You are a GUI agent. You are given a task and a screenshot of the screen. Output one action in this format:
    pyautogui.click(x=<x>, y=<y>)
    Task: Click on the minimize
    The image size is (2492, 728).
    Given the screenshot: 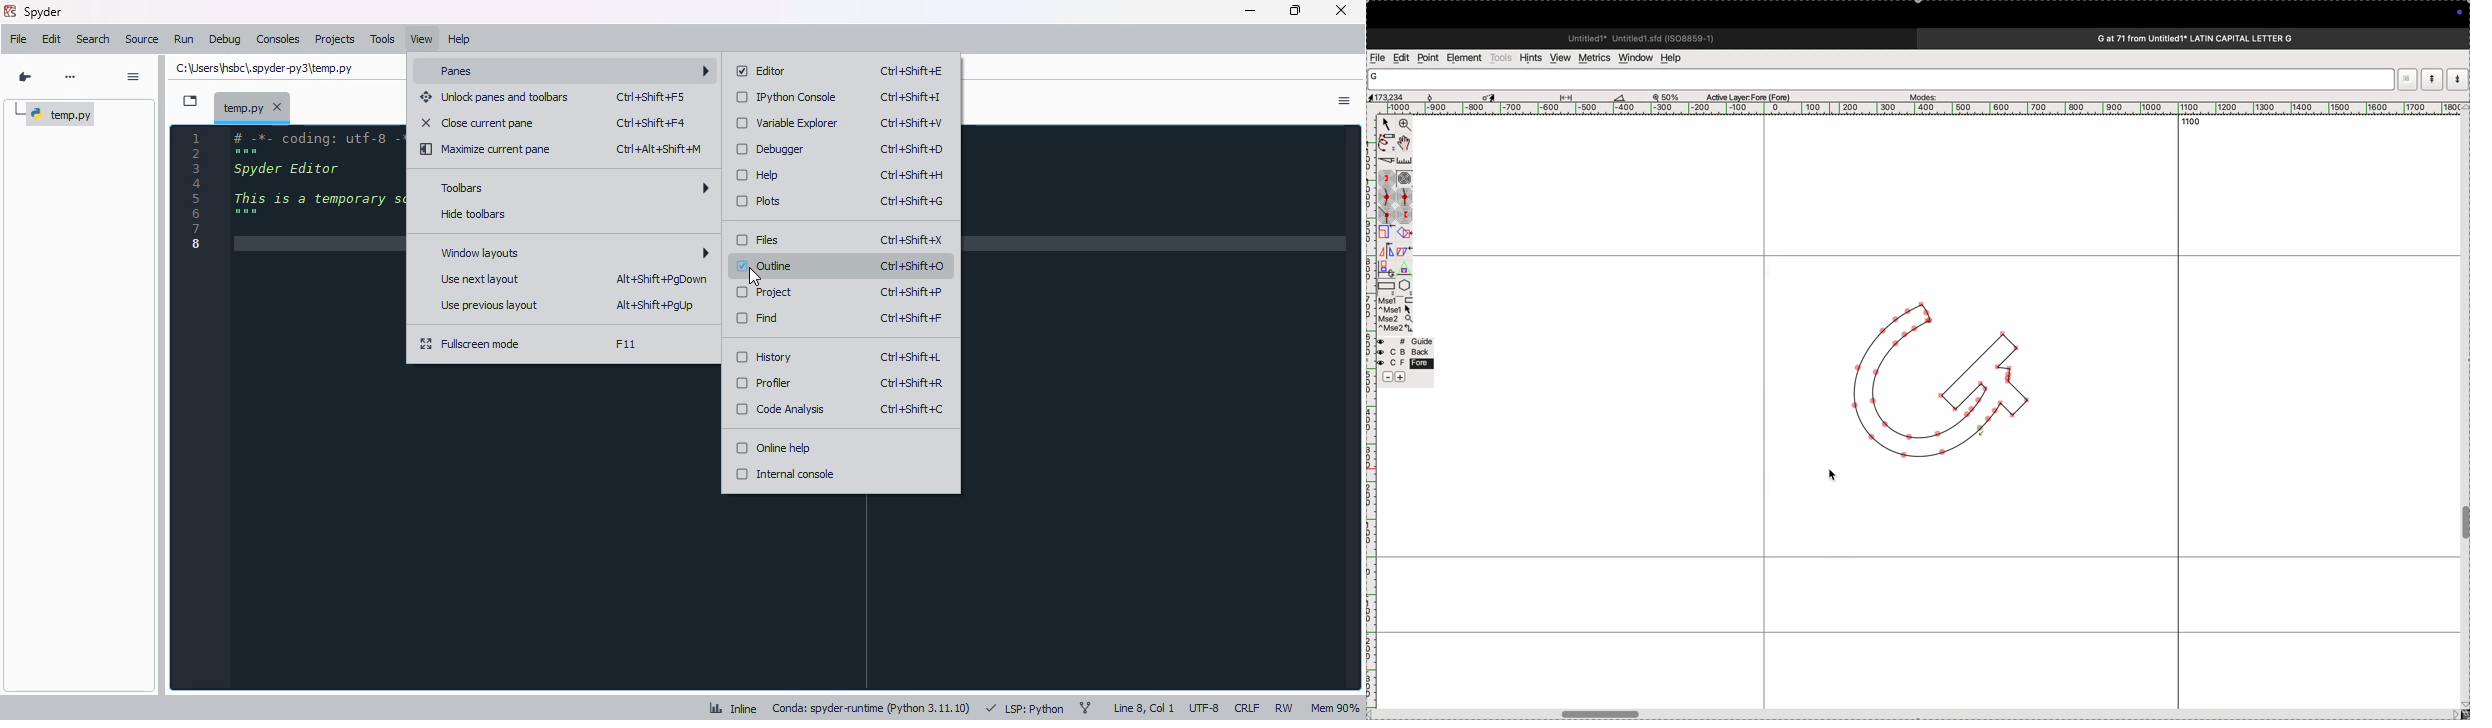 What is the action you would take?
    pyautogui.click(x=1250, y=11)
    